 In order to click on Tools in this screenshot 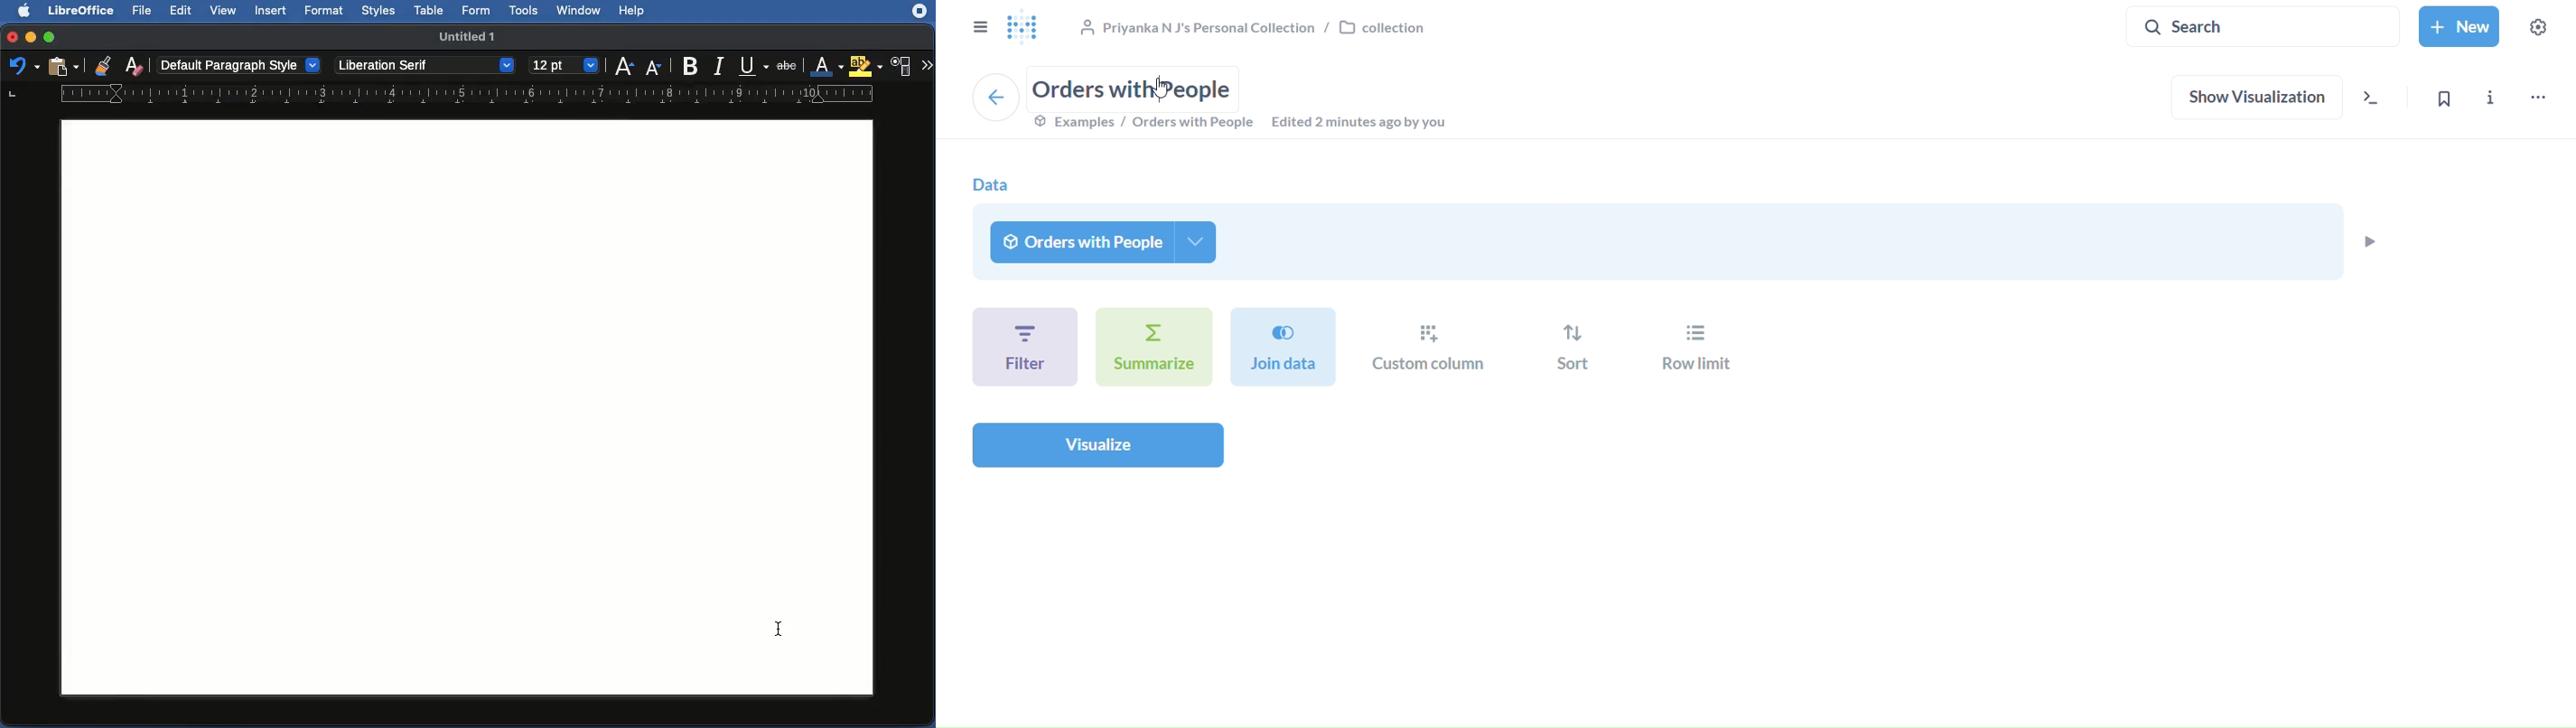, I will do `click(526, 10)`.